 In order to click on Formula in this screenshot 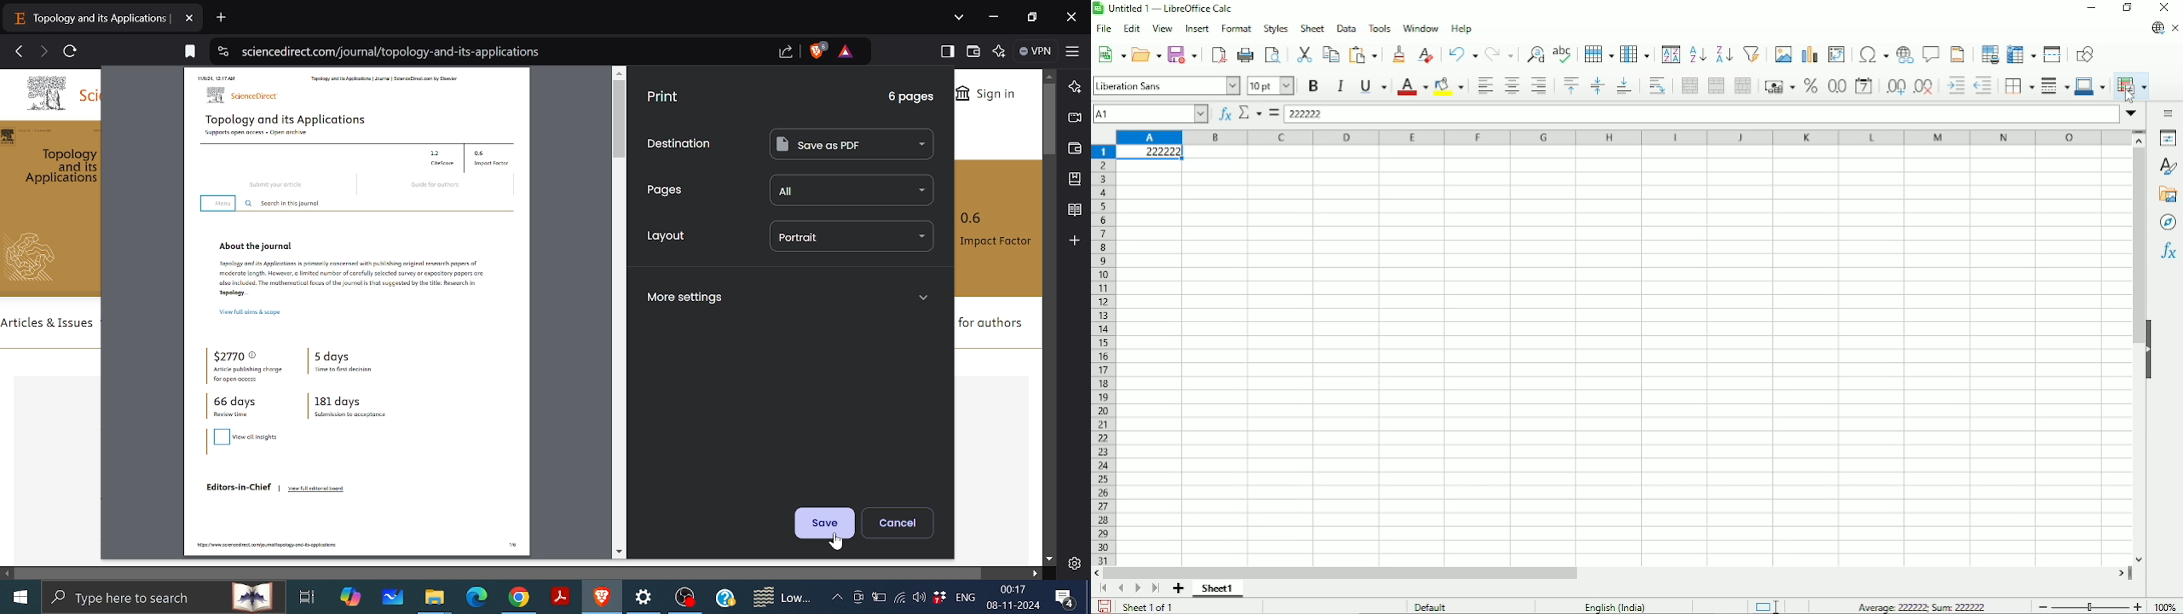, I will do `click(1274, 113)`.